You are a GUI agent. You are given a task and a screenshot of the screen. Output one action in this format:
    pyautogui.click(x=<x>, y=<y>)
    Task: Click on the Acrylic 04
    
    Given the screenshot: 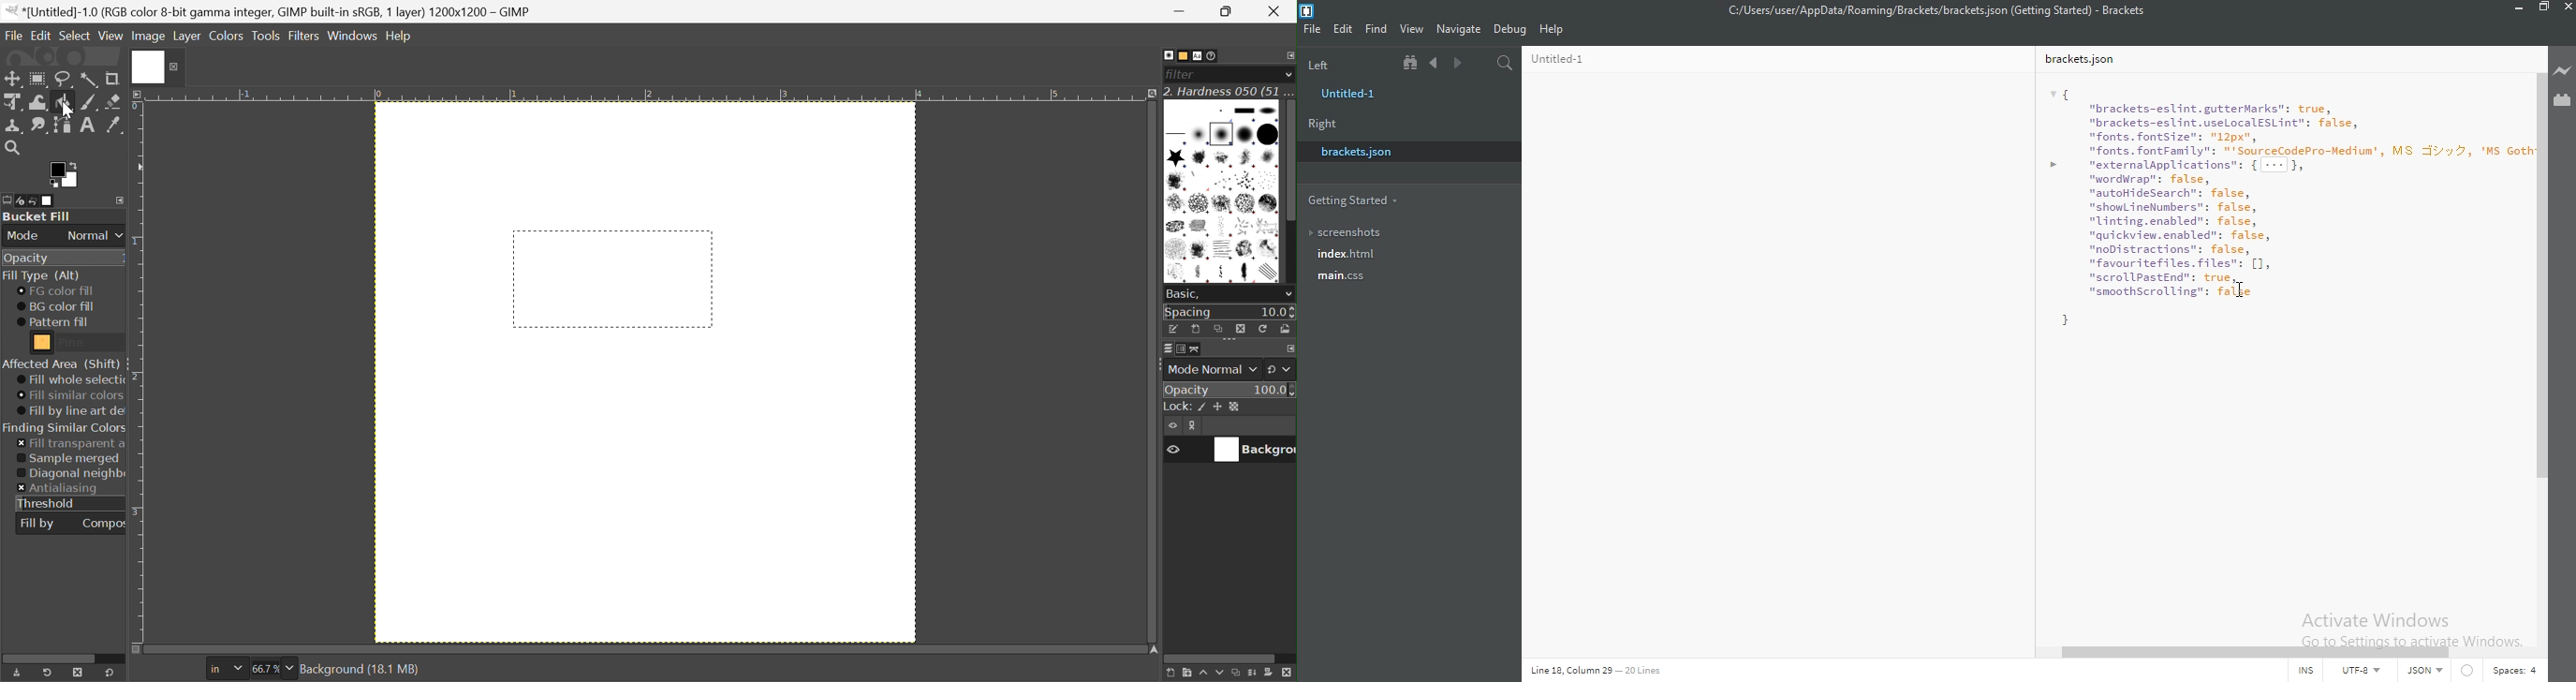 What is the action you would take?
    pyautogui.click(x=1269, y=158)
    